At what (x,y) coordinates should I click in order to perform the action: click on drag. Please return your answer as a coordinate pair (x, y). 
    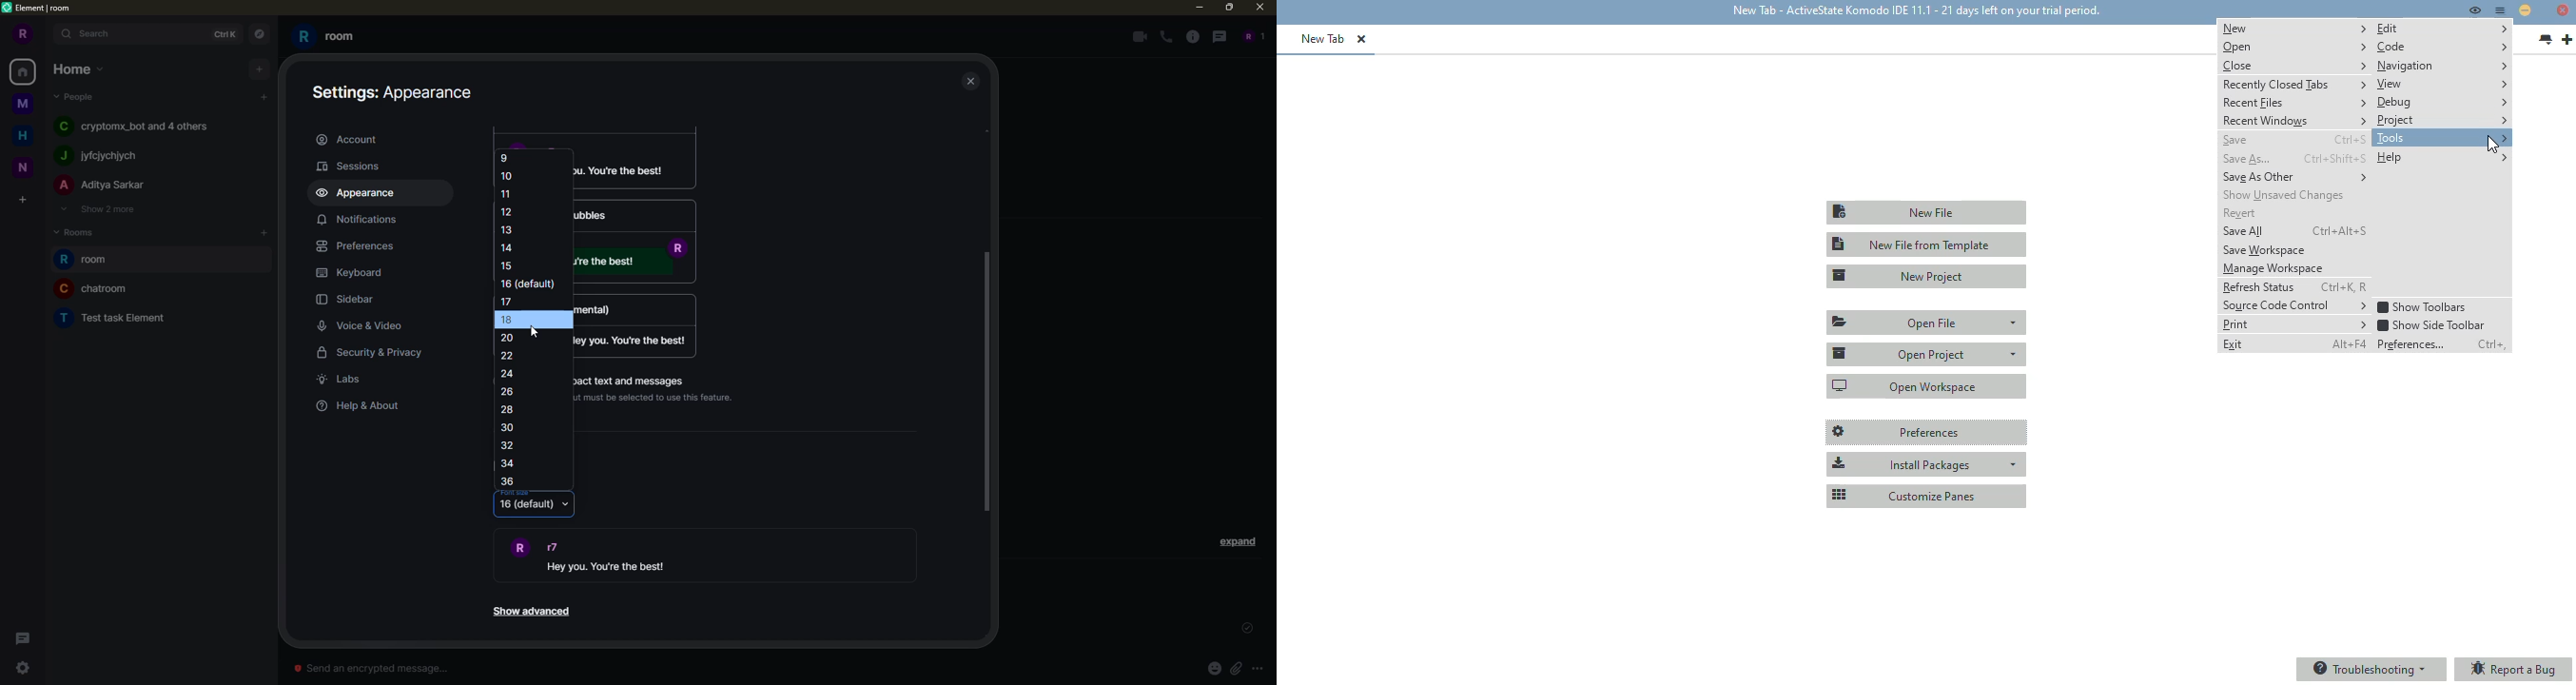
    Looking at the image, I should click on (987, 380).